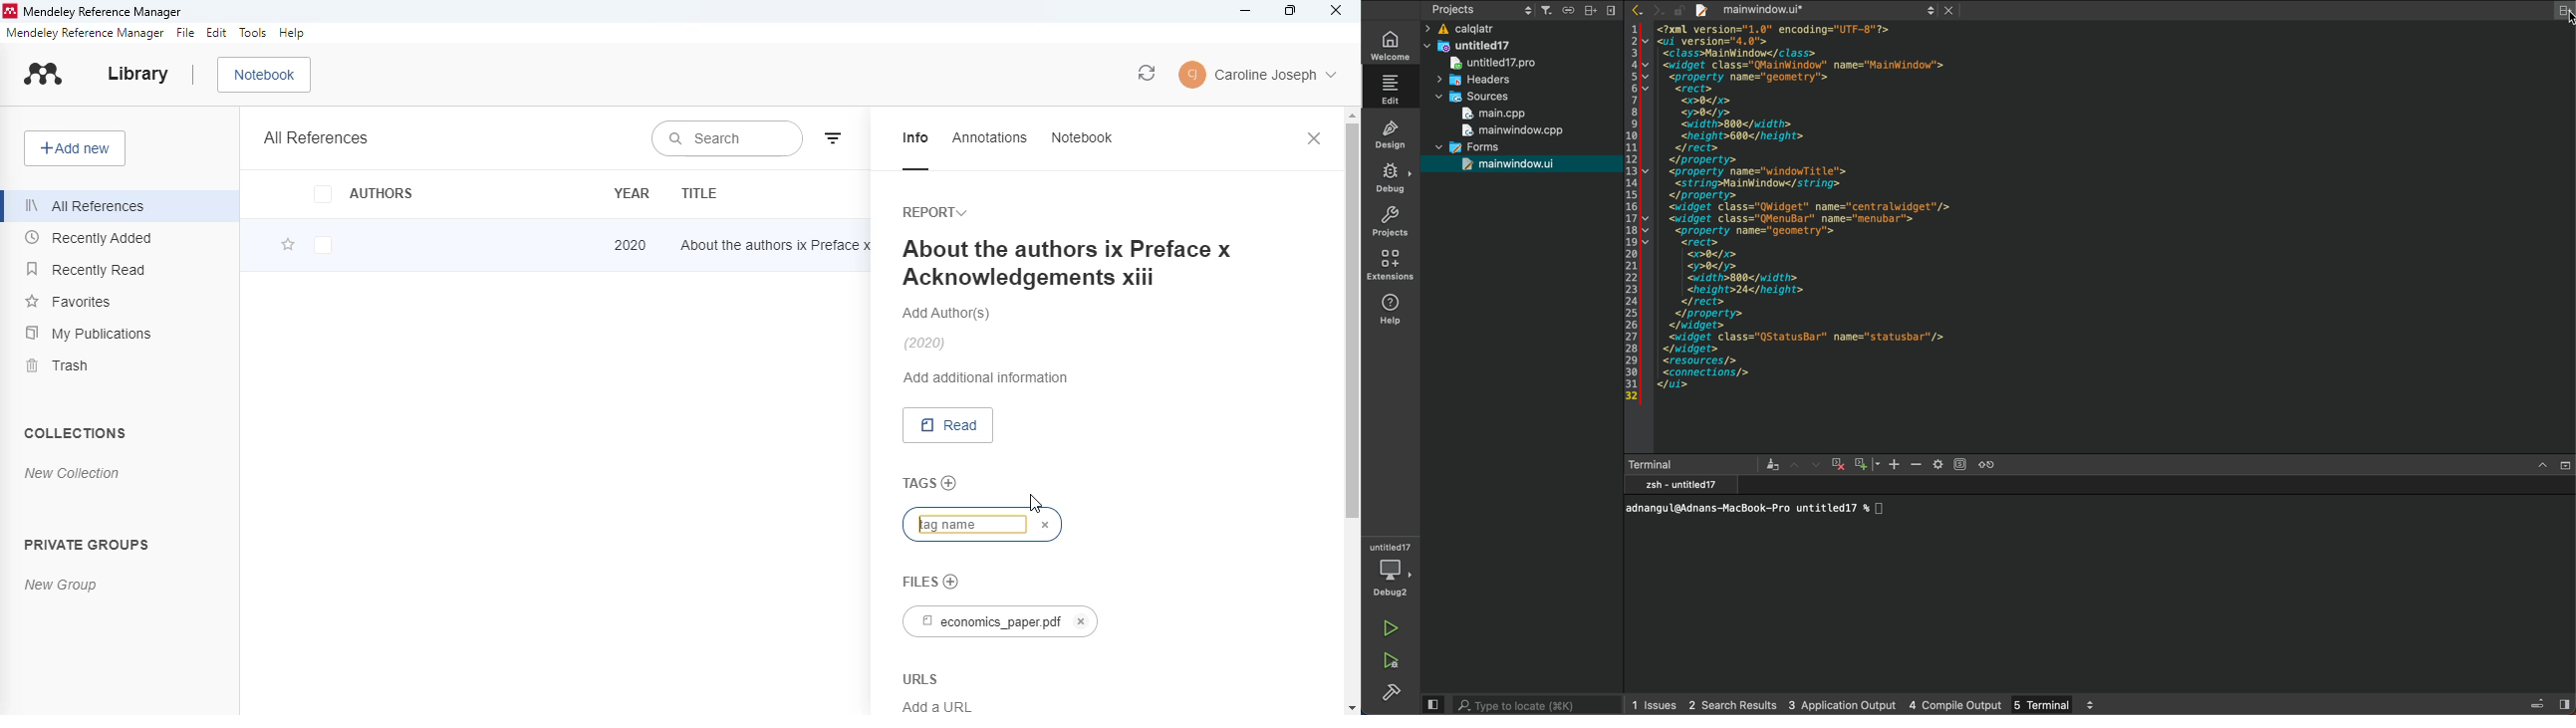  I want to click on add new, so click(75, 148).